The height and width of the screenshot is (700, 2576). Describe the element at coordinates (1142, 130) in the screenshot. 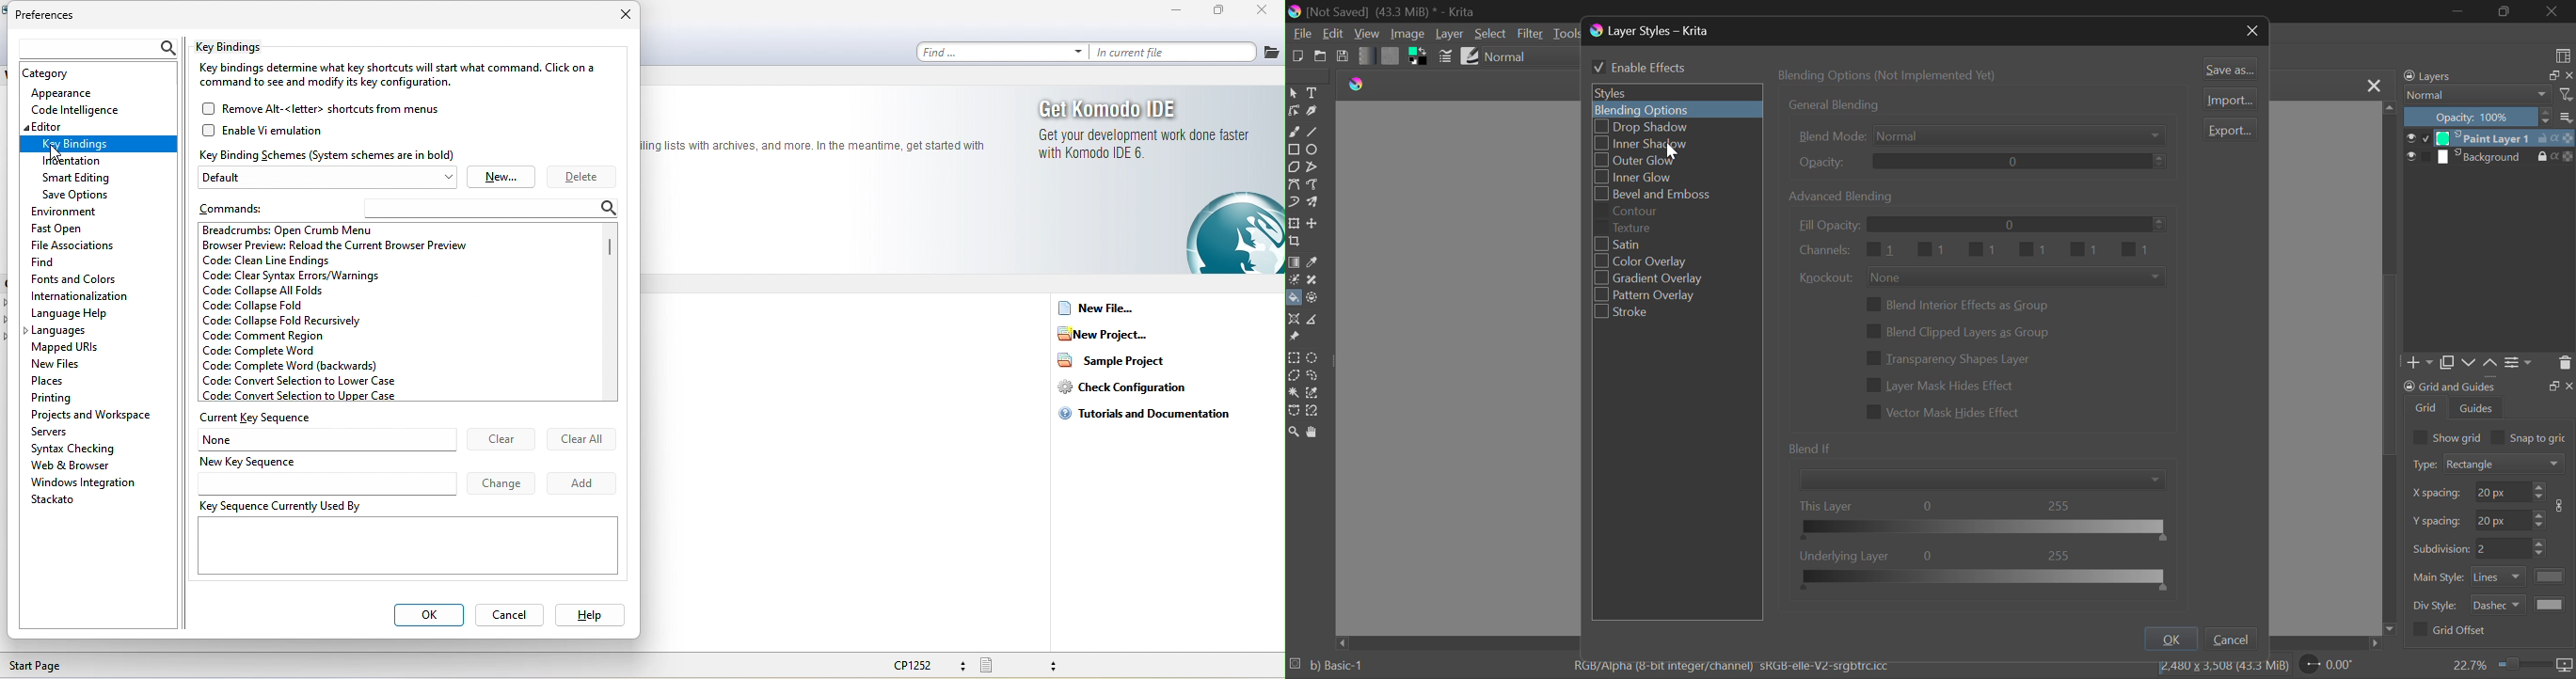

I see `get komodo ide` at that location.